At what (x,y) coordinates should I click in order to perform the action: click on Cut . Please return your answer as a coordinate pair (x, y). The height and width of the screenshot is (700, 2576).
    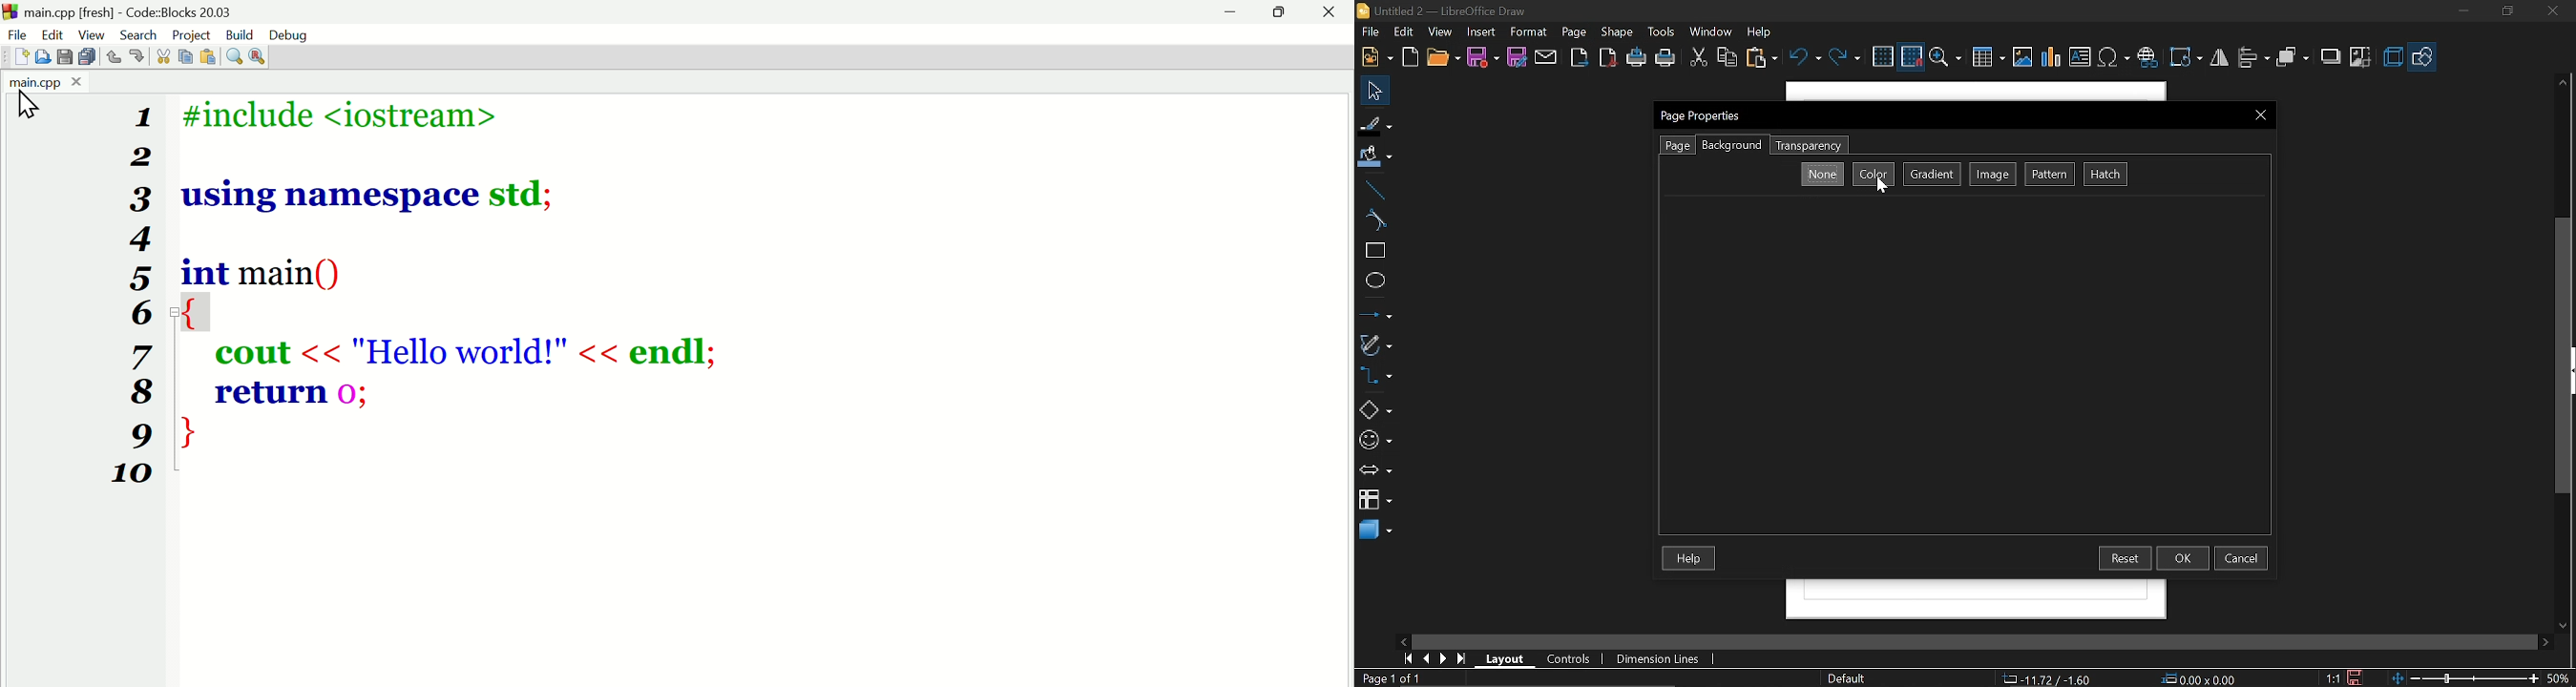
    Looking at the image, I should click on (1698, 58).